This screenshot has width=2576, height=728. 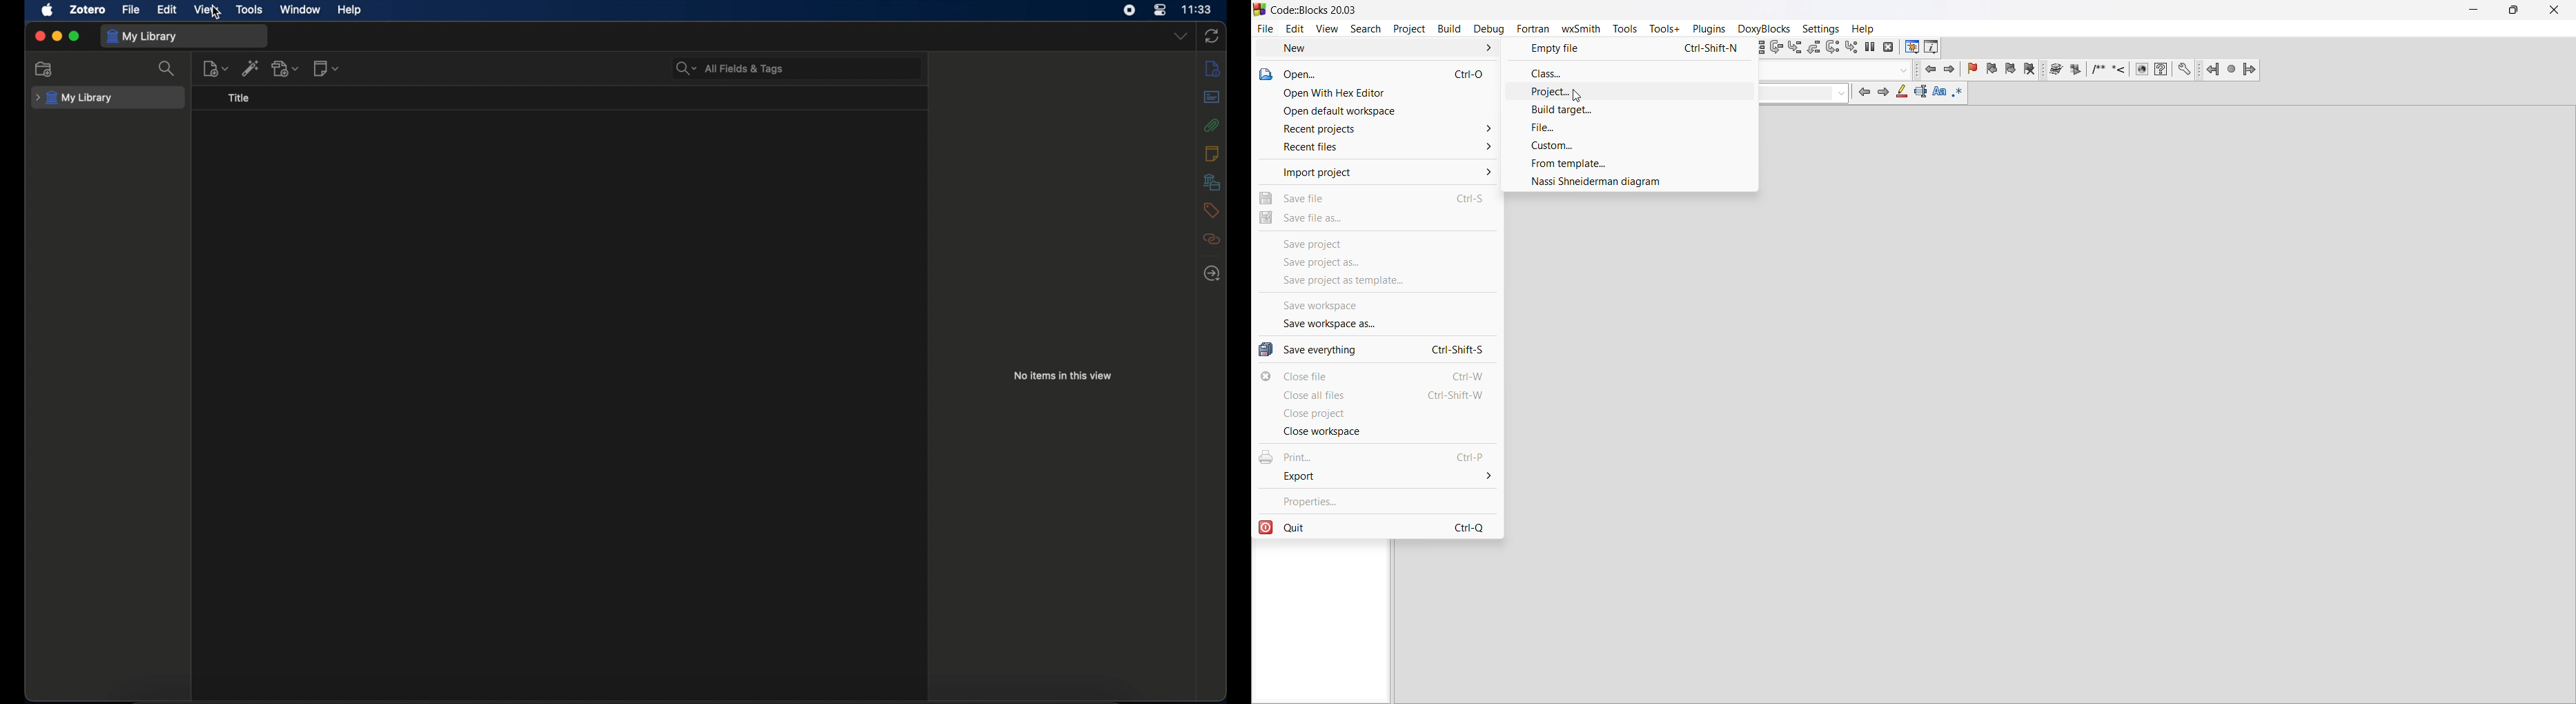 I want to click on highlight, so click(x=1904, y=95).